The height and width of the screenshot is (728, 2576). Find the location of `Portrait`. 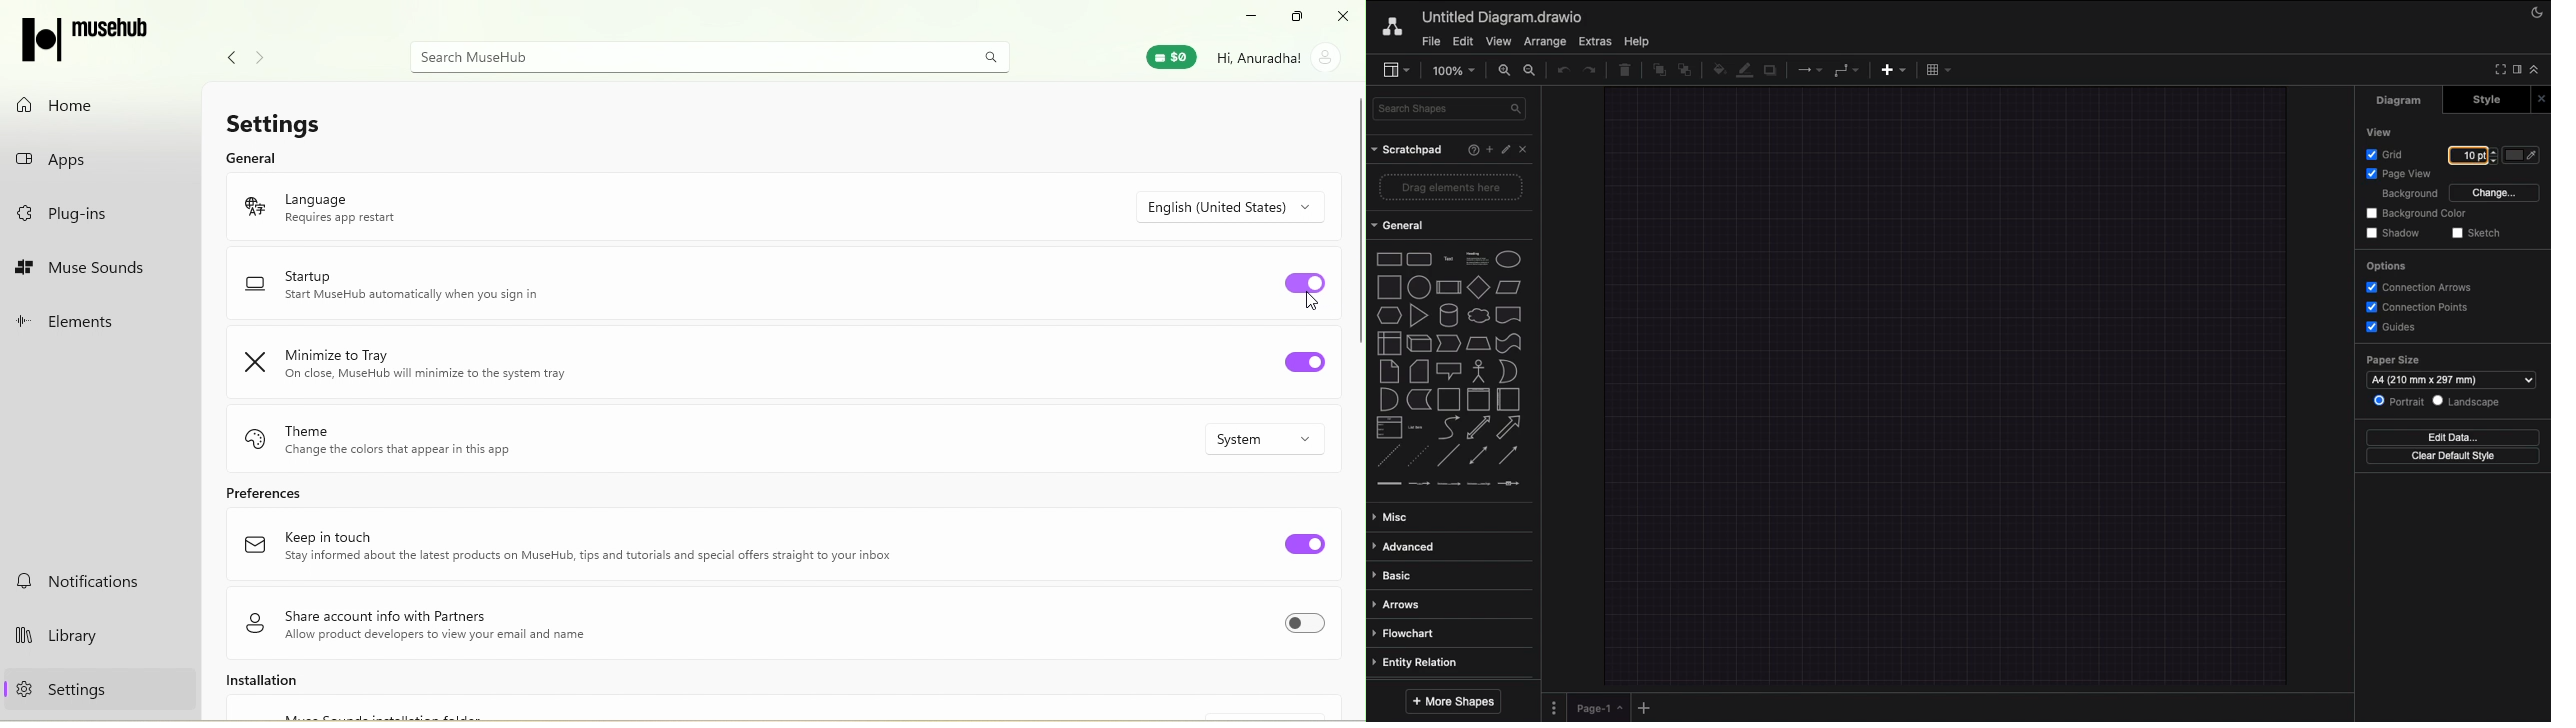

Portrait is located at coordinates (2400, 402).